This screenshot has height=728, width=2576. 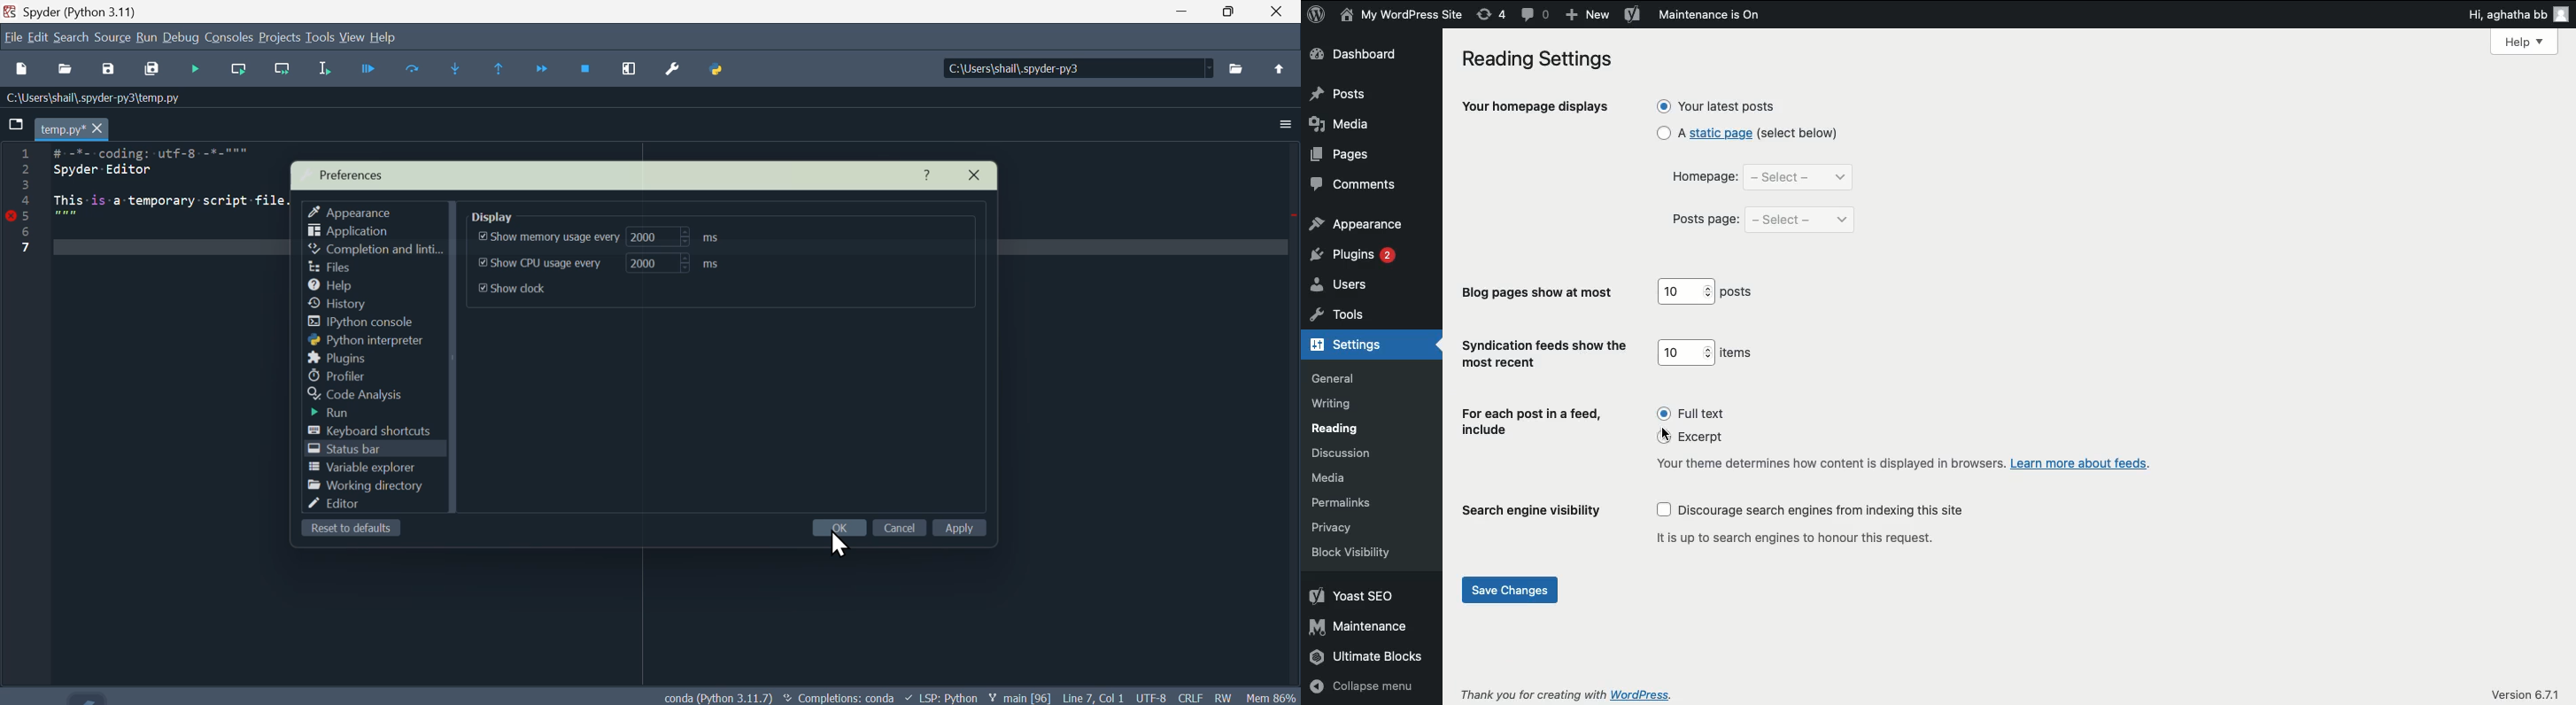 What do you see at coordinates (630, 70) in the screenshot?
I see `Maximise current window` at bounding box center [630, 70].